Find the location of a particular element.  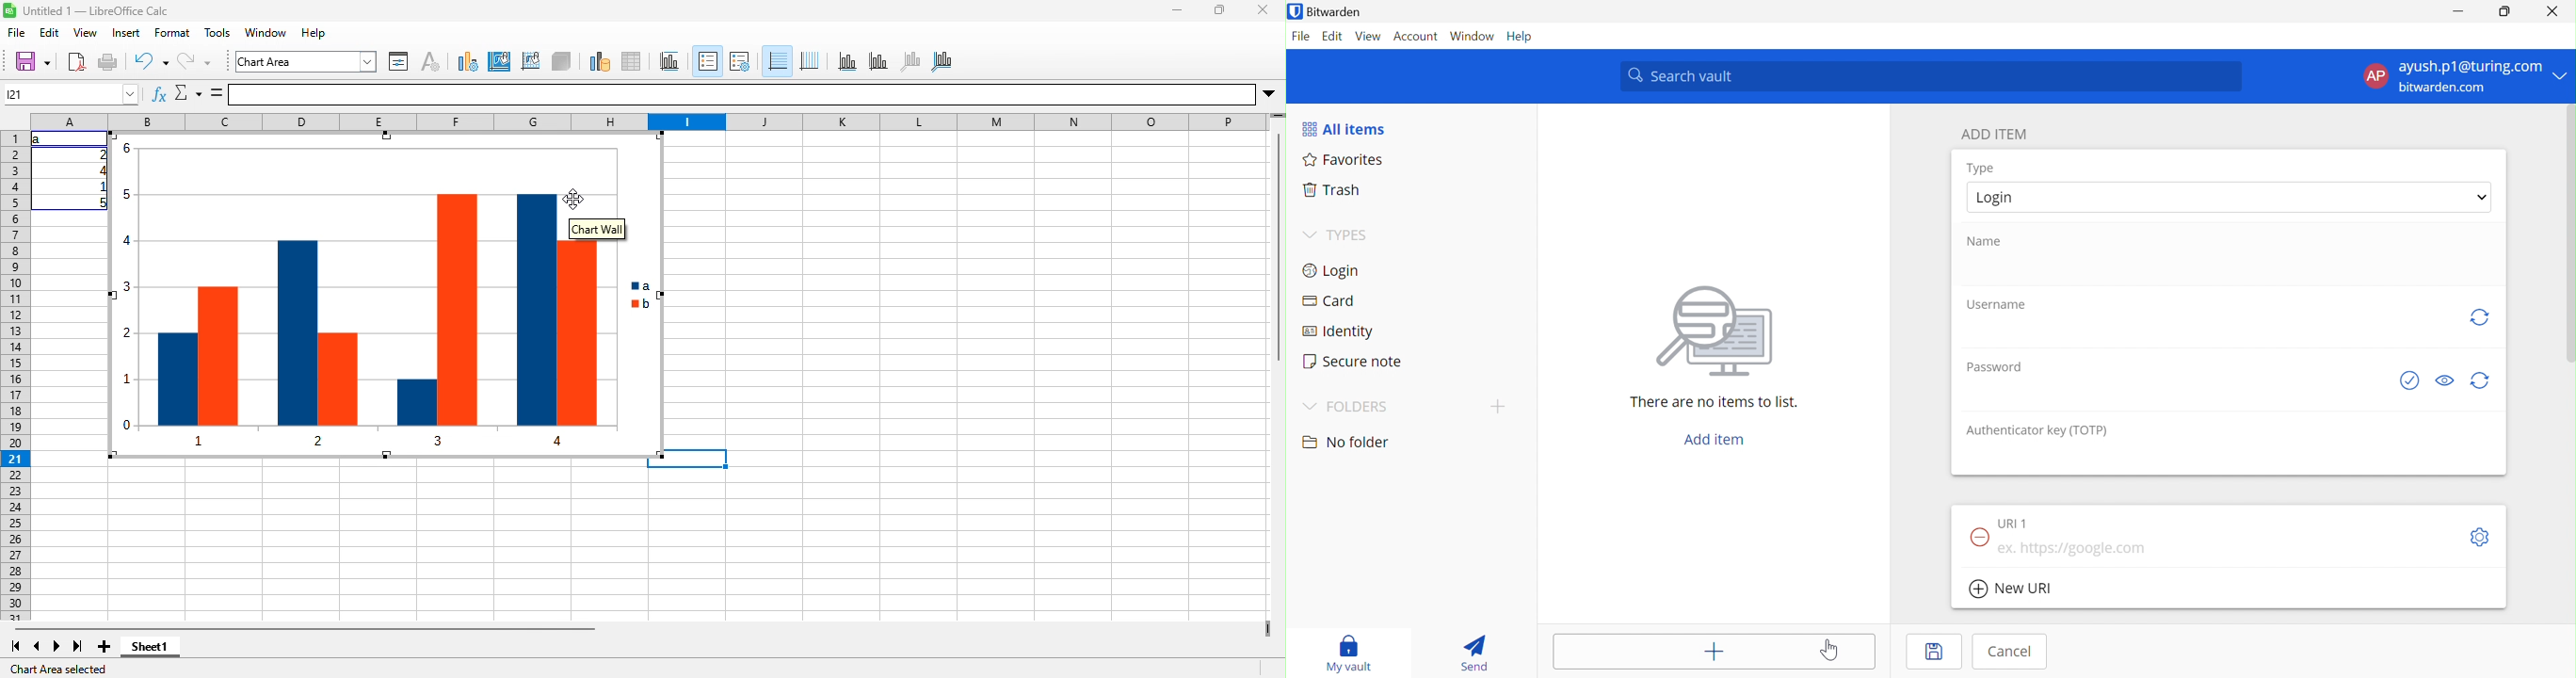

eg. https://google.com is located at coordinates (2072, 549).